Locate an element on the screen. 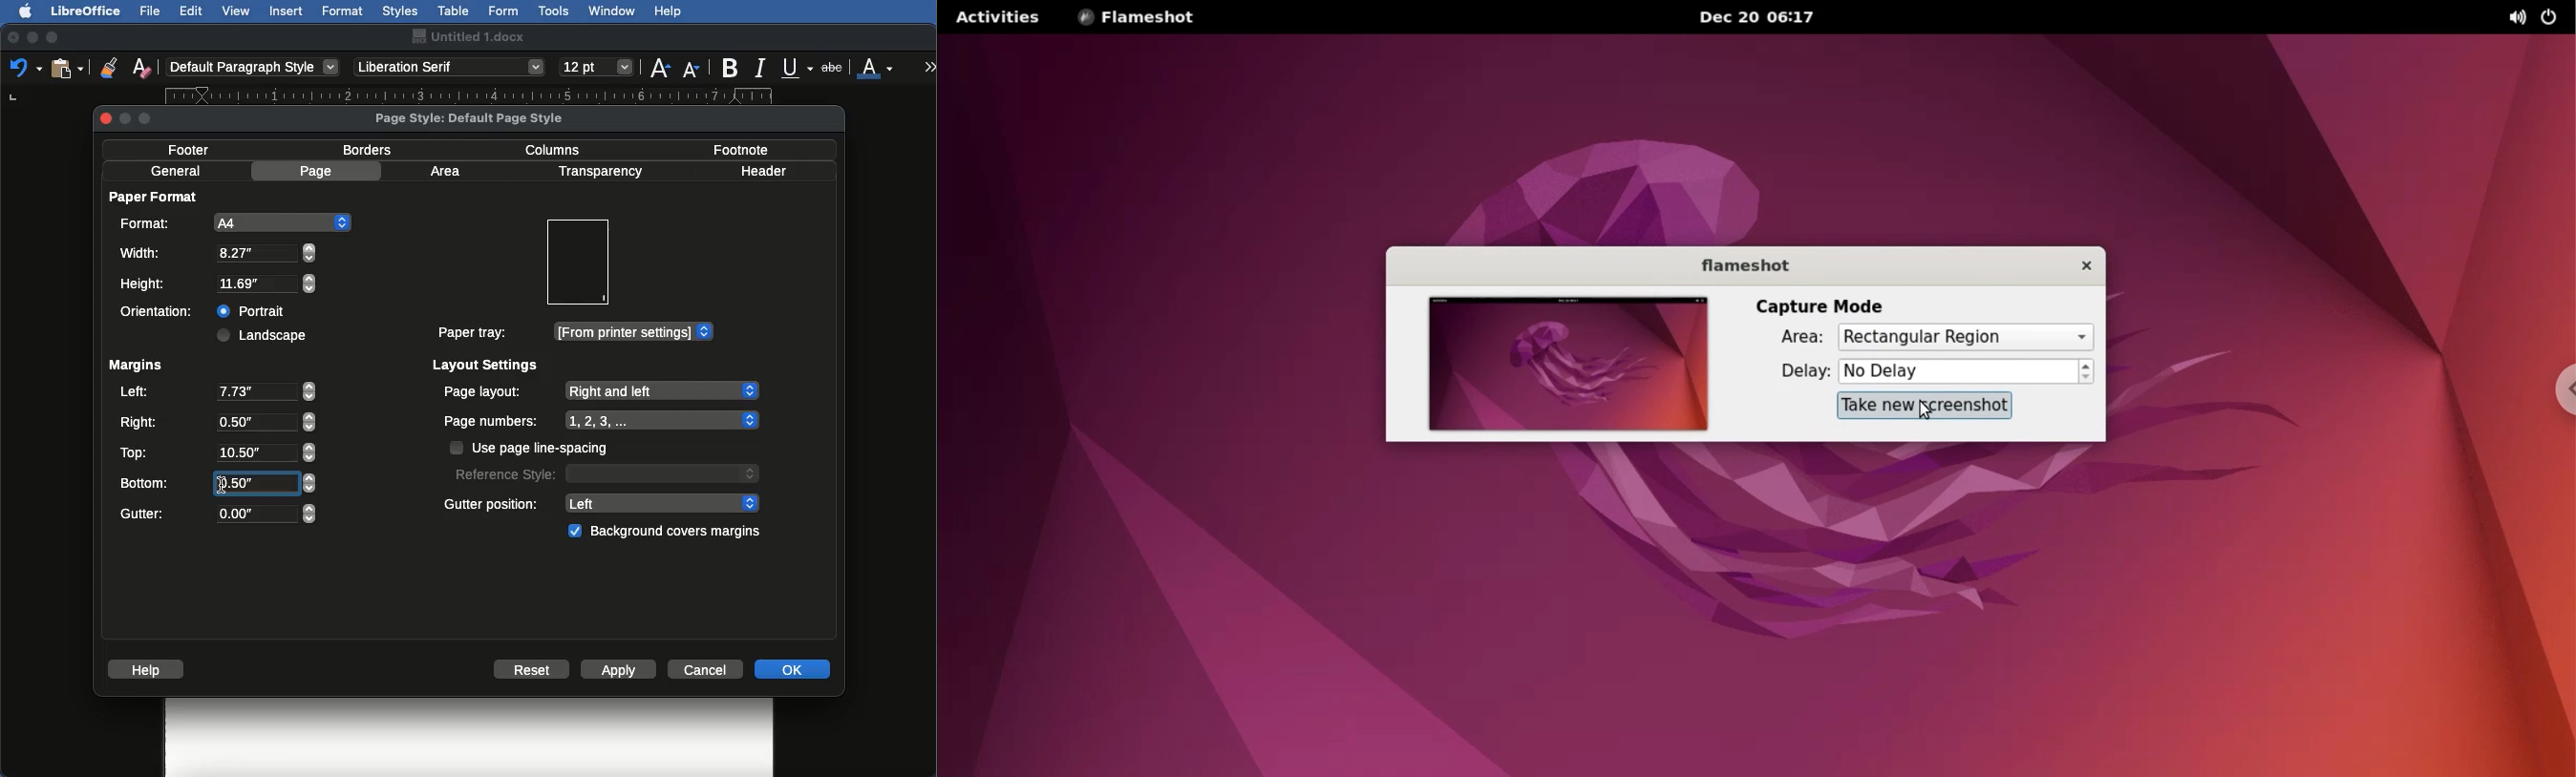 The image size is (2576, 784). More is located at coordinates (930, 66).